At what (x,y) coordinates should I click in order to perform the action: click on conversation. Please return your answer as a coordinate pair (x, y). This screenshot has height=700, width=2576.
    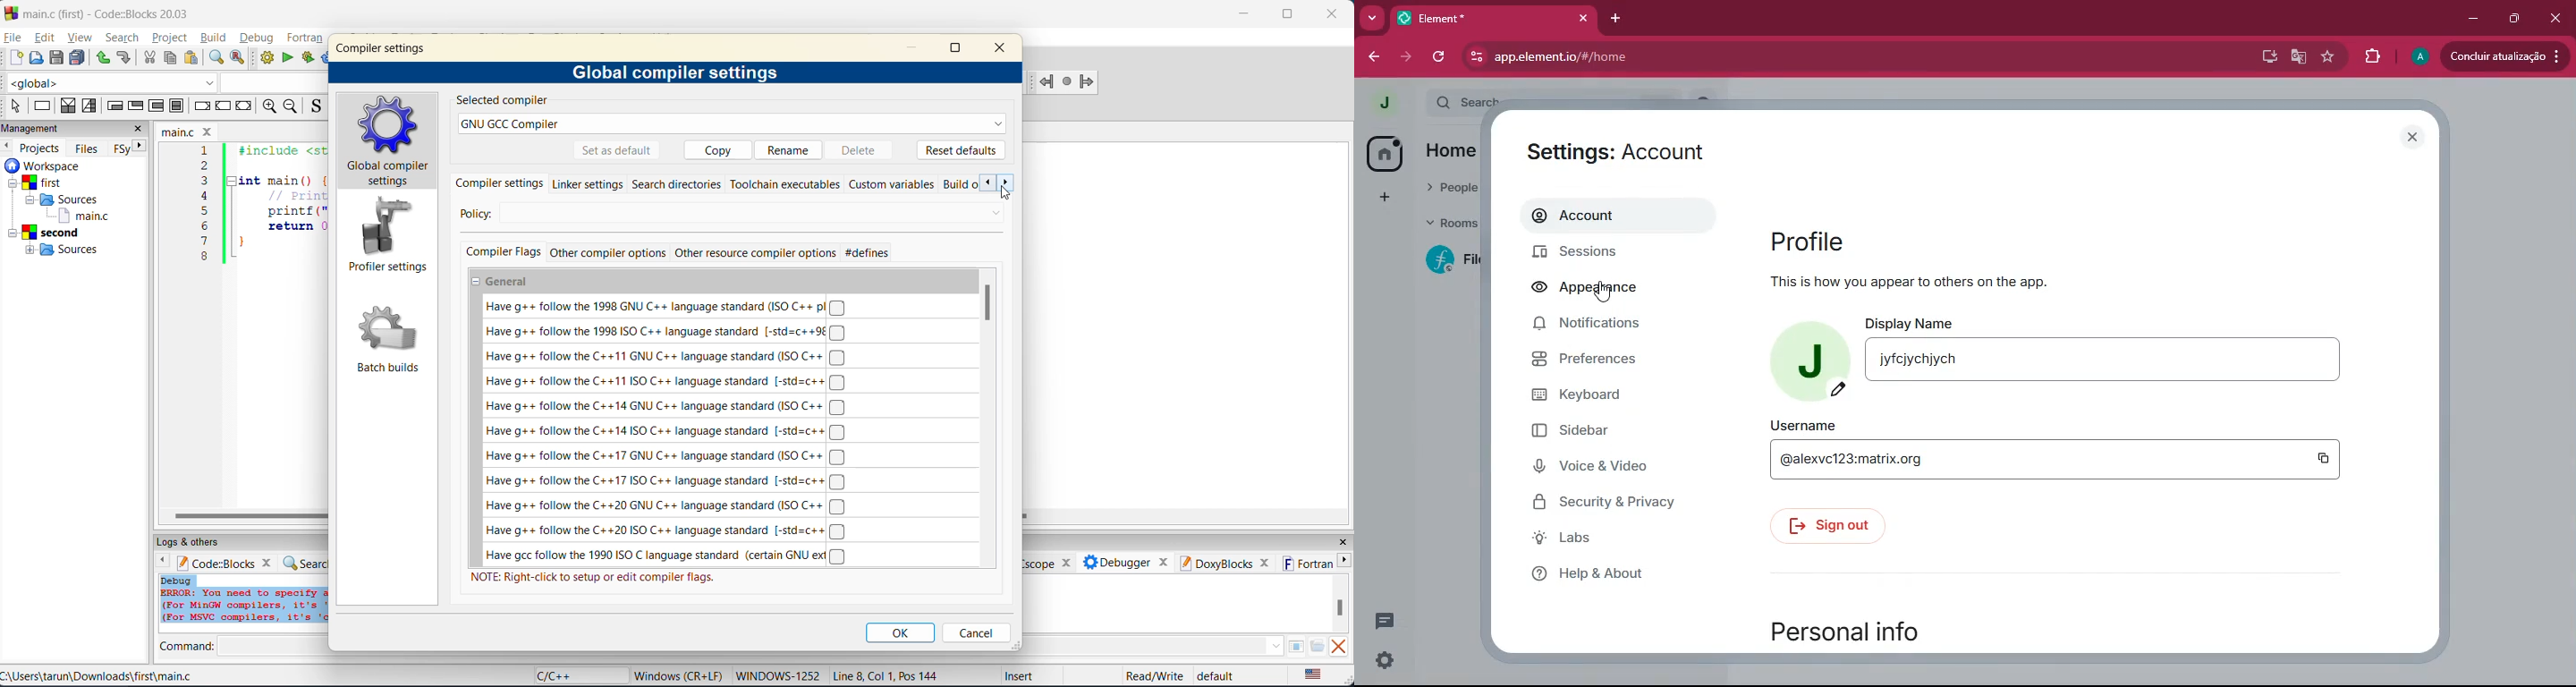
    Looking at the image, I should click on (1383, 620).